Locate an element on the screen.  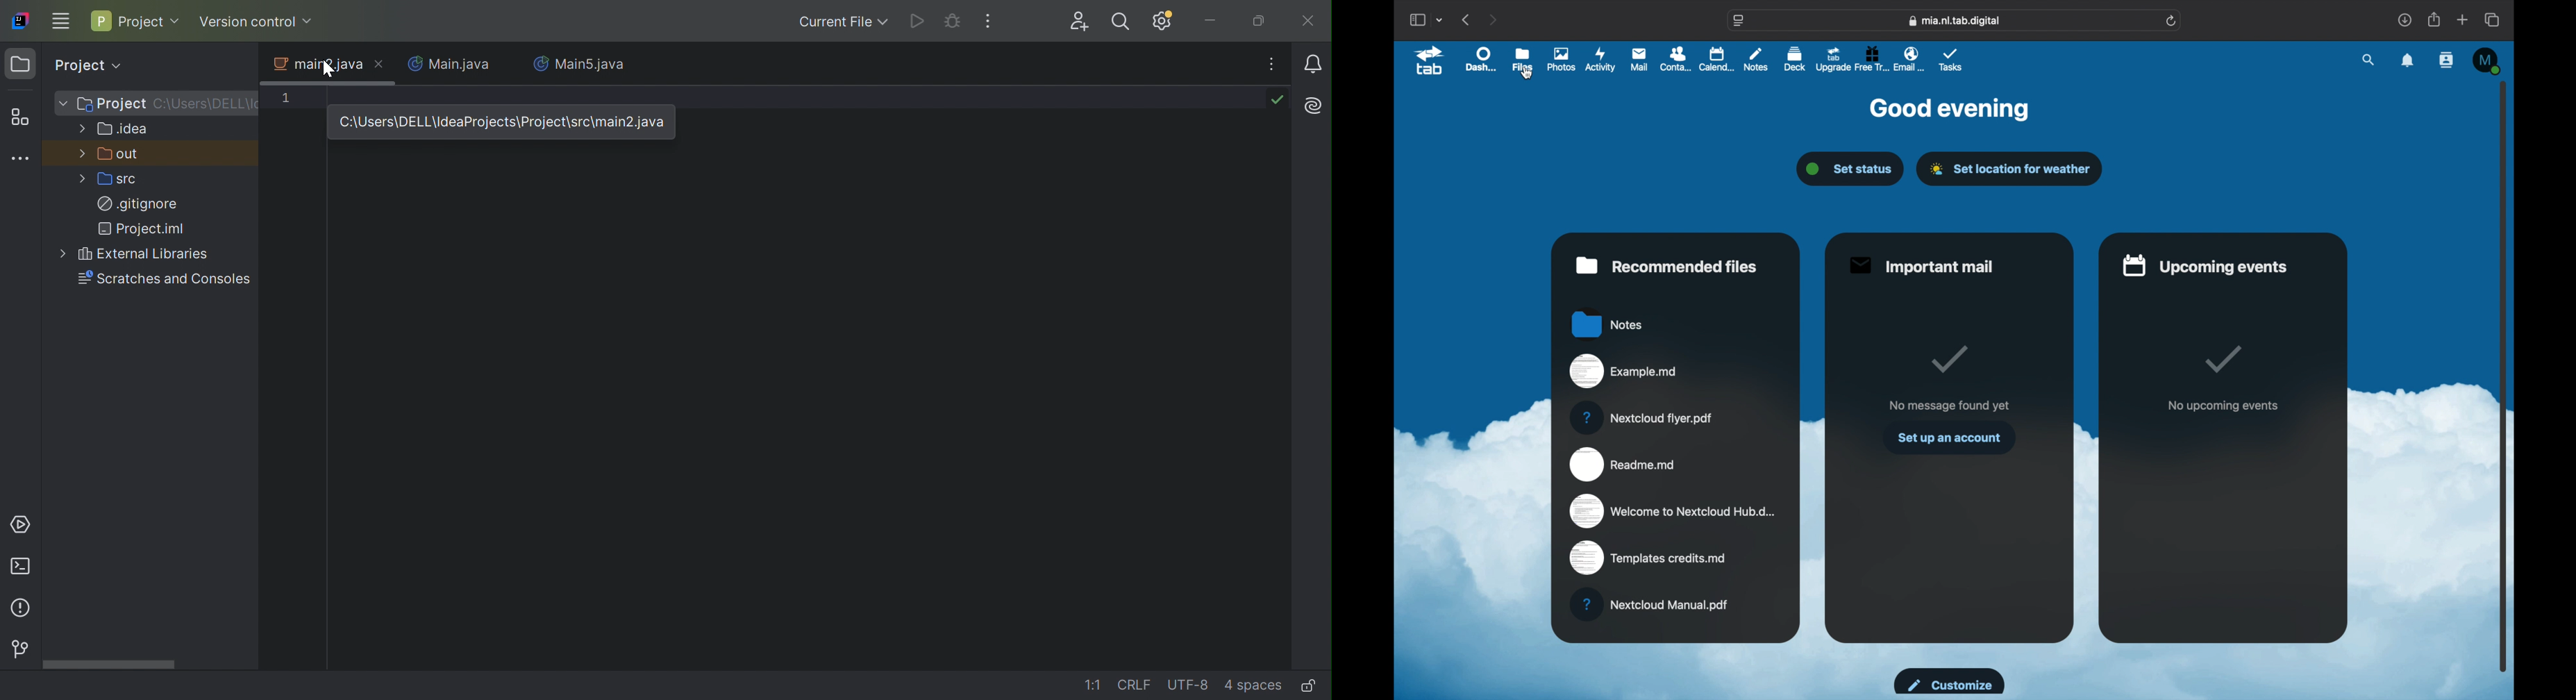
files is located at coordinates (1524, 60).